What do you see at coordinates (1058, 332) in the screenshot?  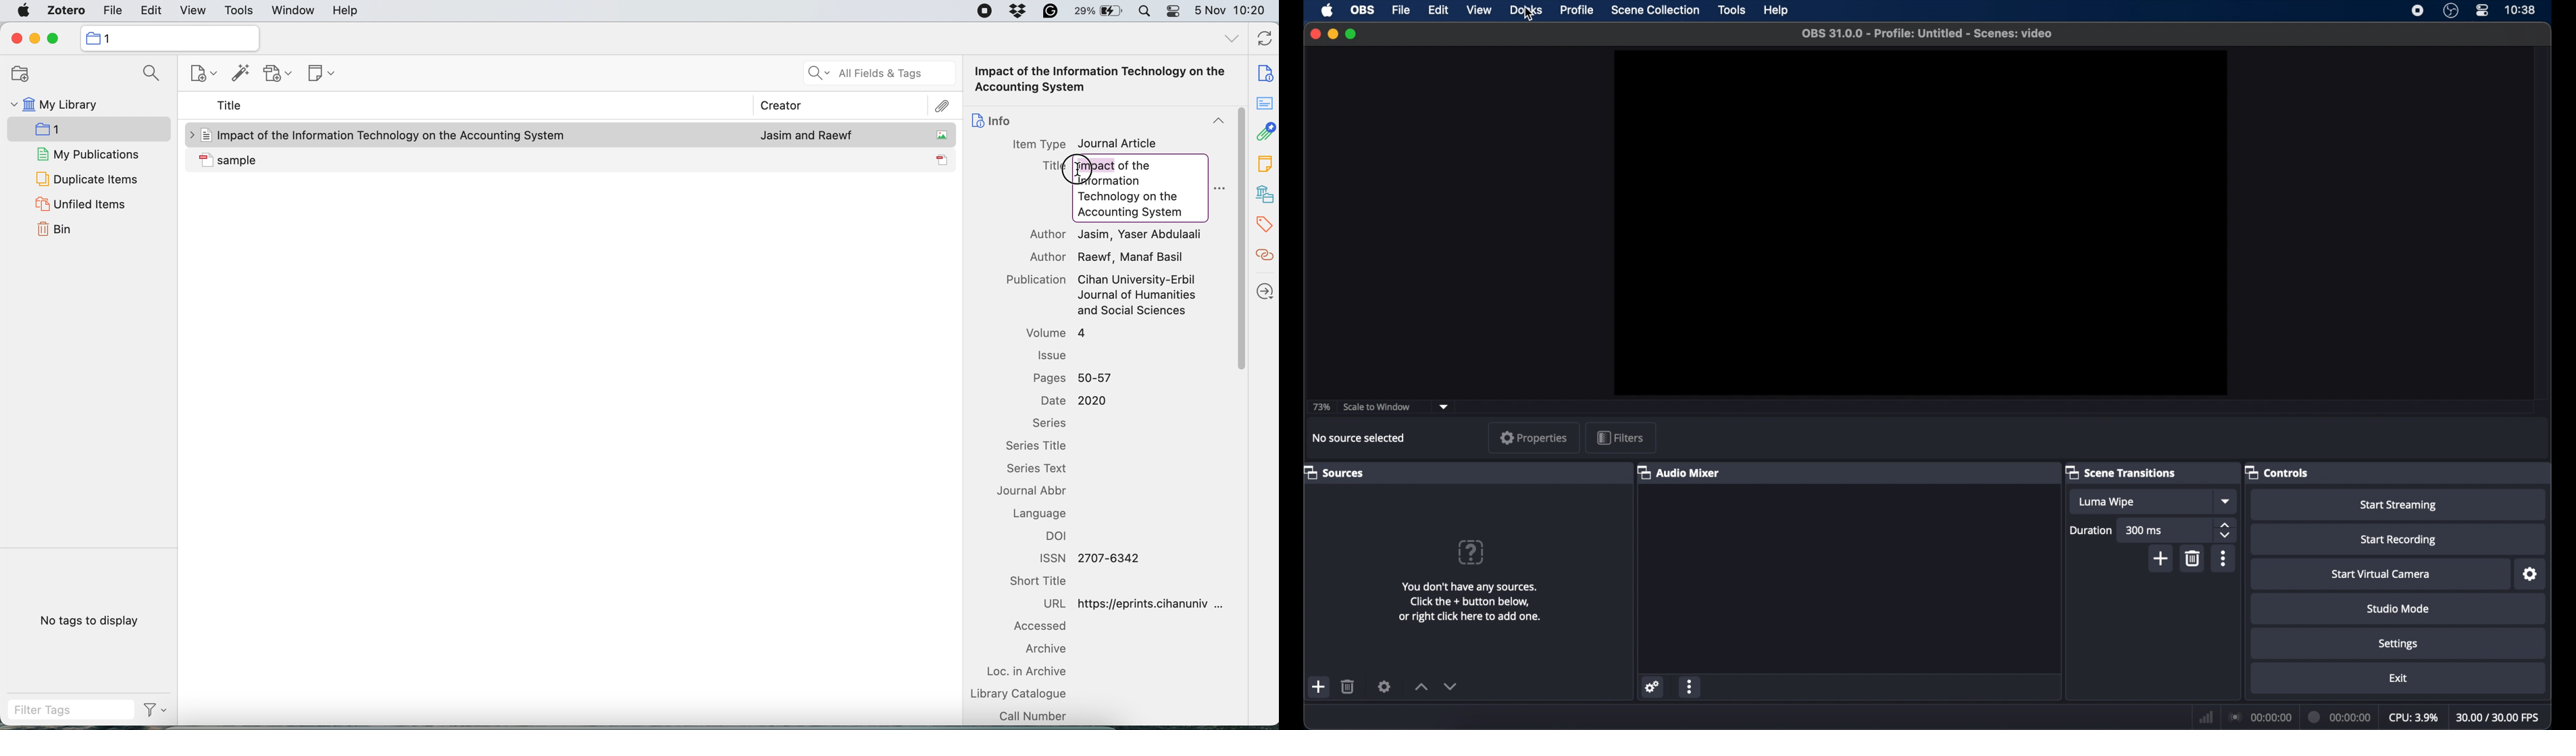 I see `volume 4` at bounding box center [1058, 332].